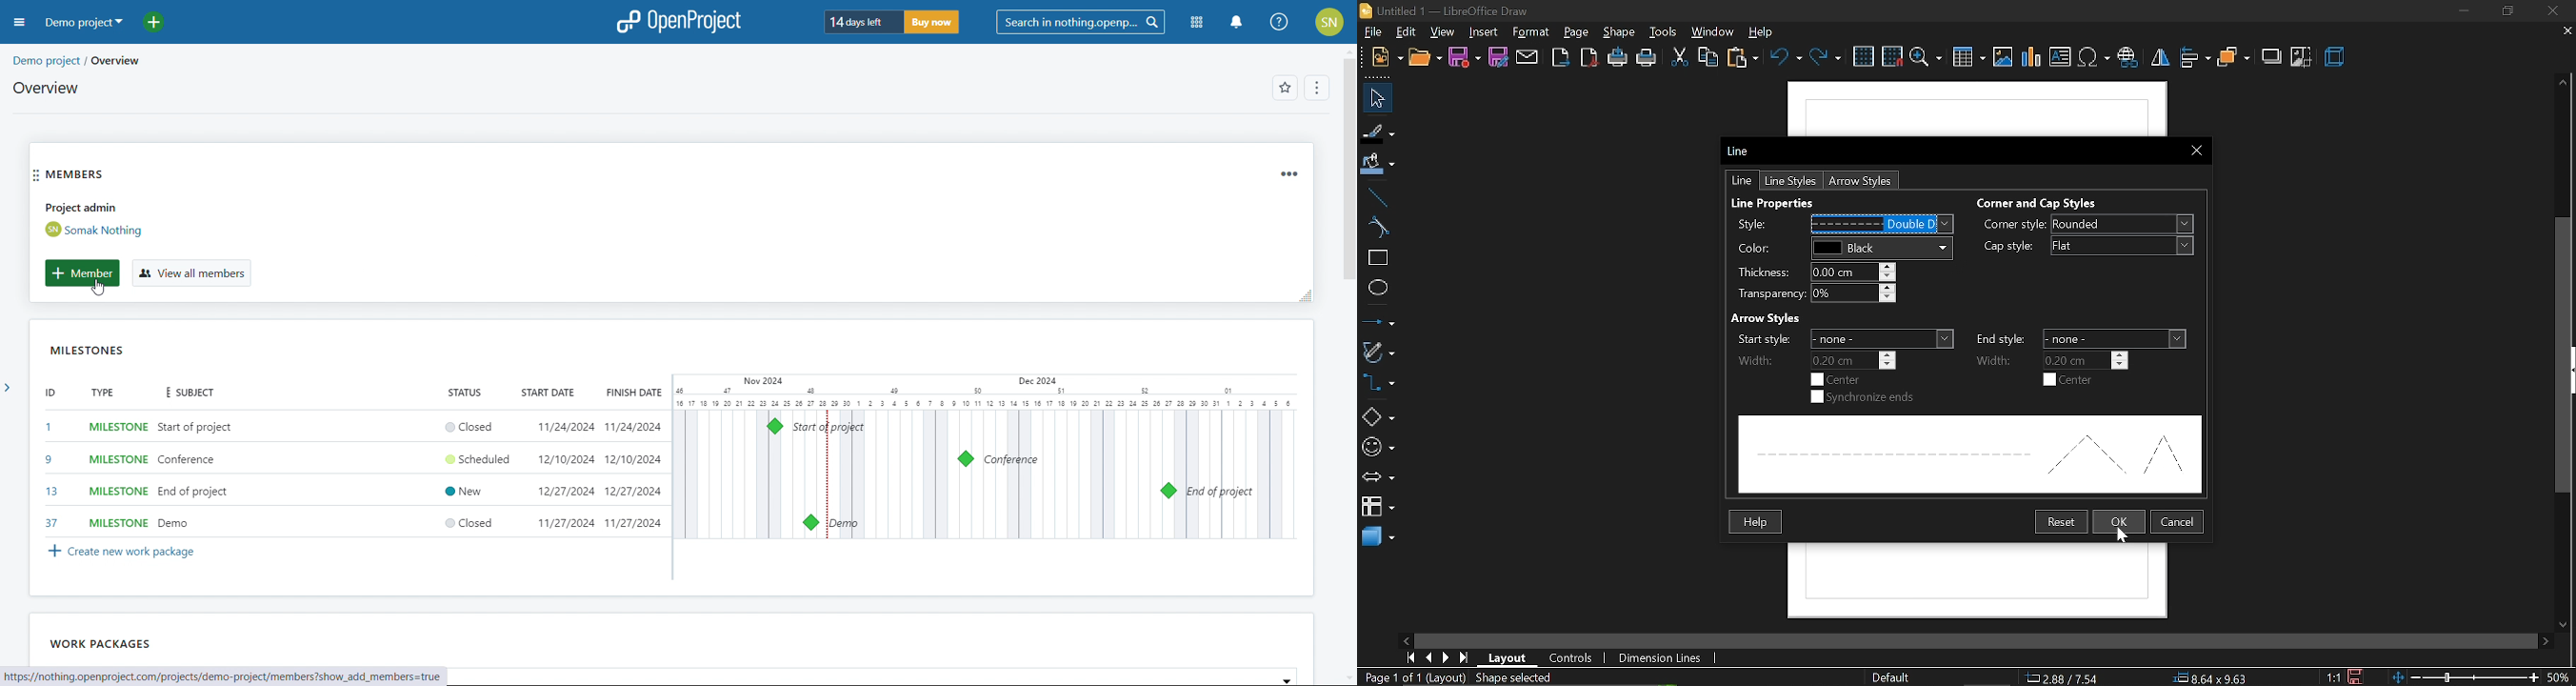  I want to click on end center, so click(2068, 381).